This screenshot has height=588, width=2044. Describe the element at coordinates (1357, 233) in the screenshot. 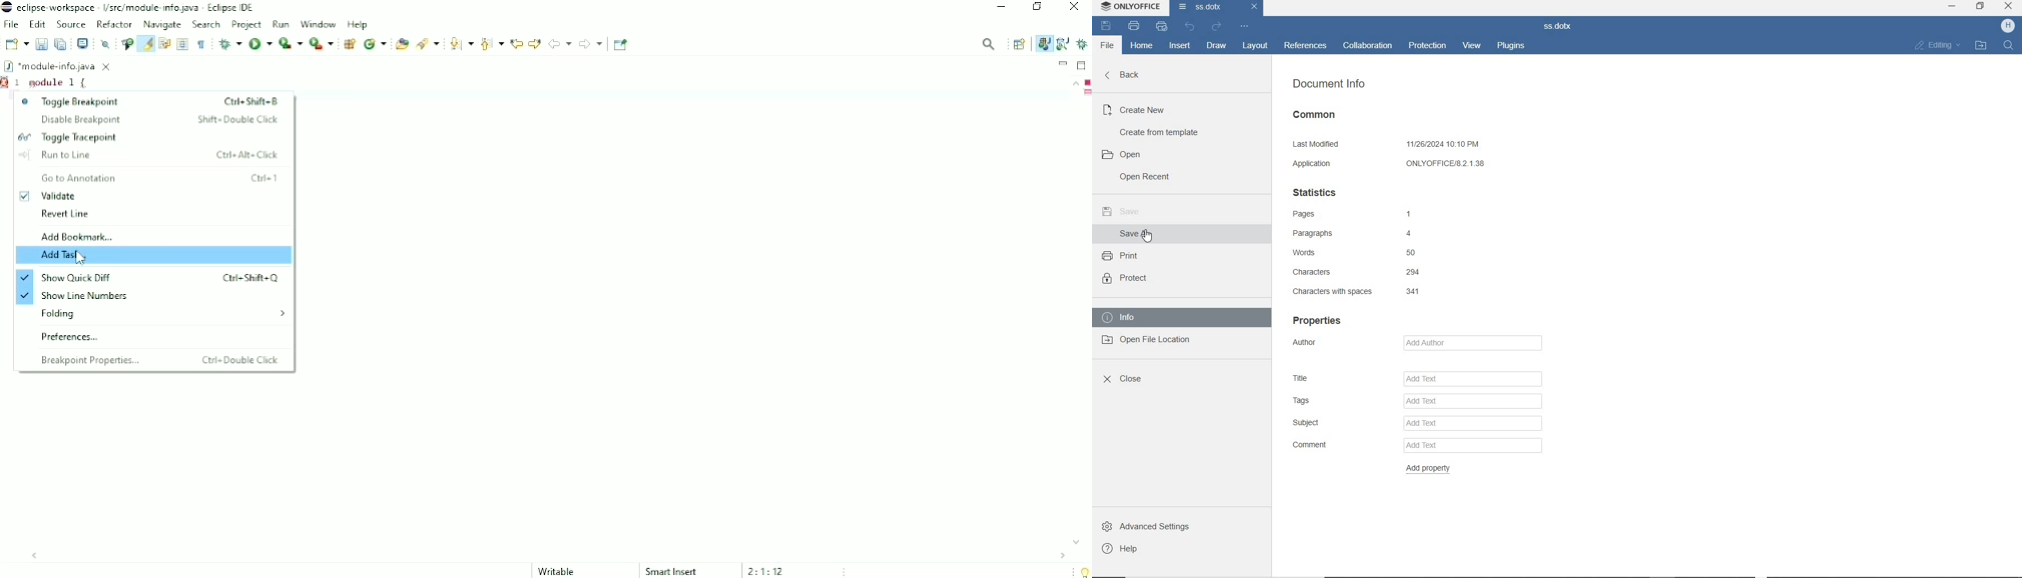

I see `PARAGRAPHS` at that location.